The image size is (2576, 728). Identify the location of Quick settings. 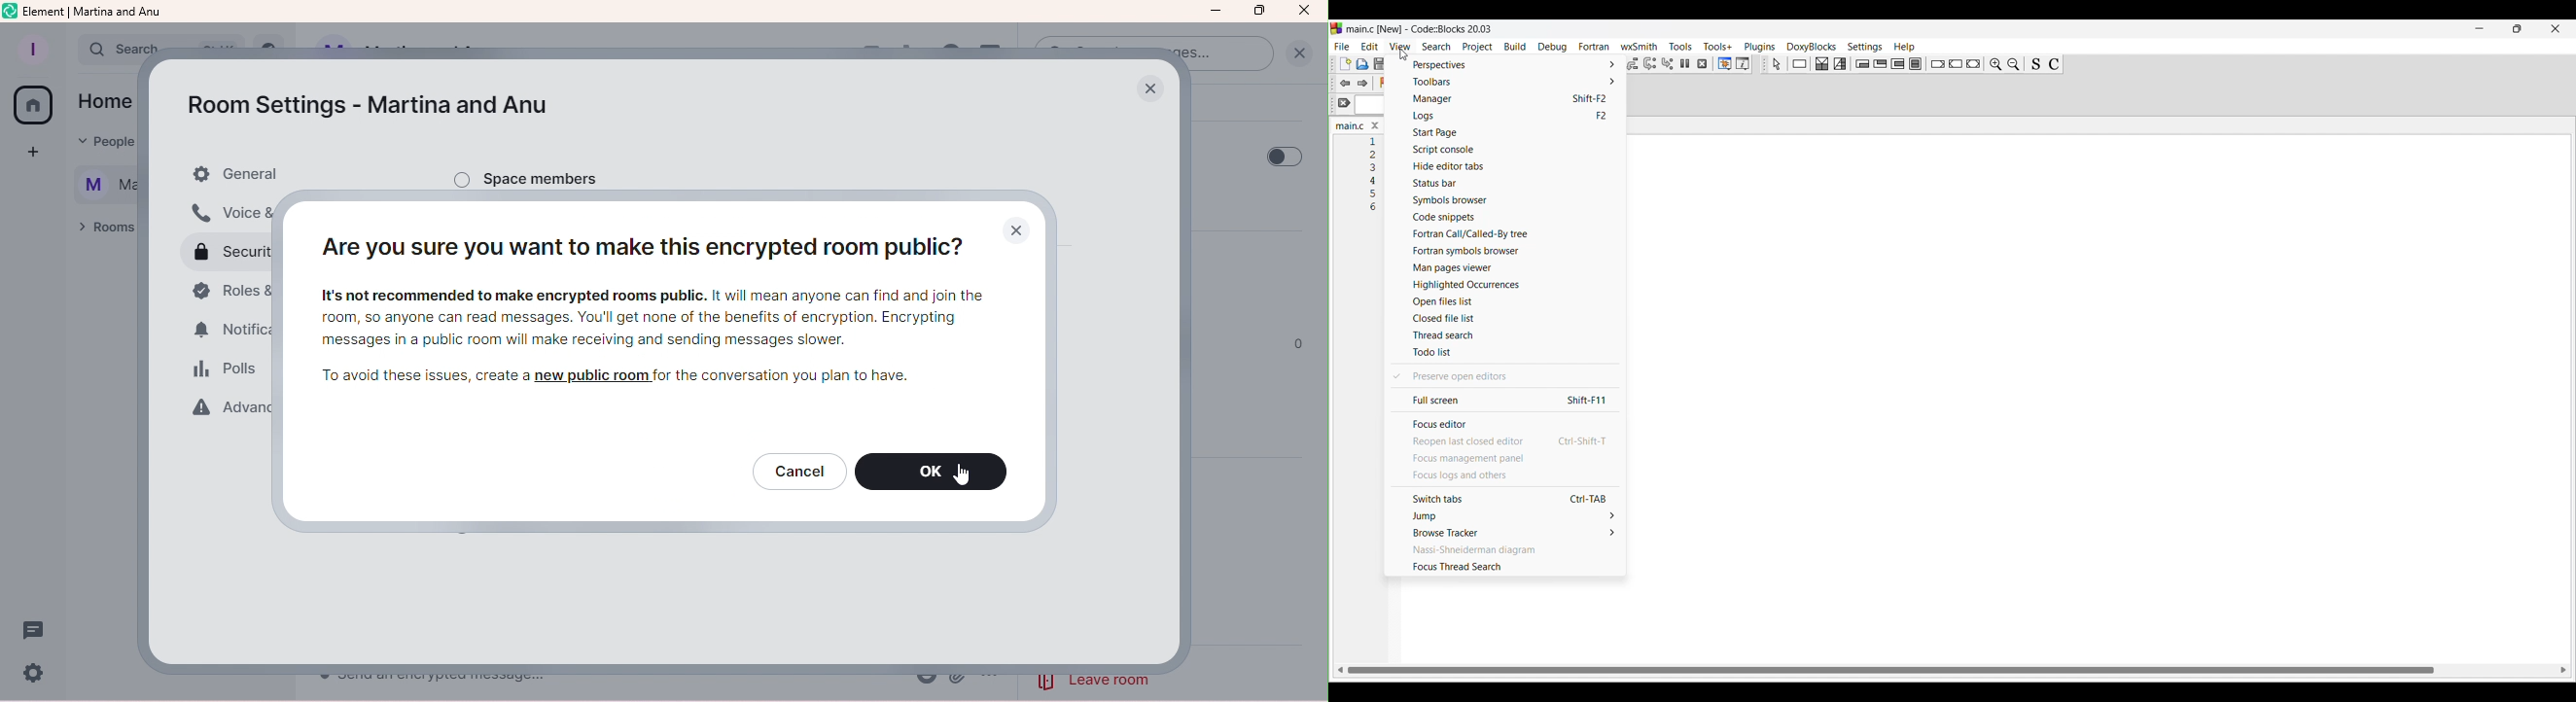
(33, 676).